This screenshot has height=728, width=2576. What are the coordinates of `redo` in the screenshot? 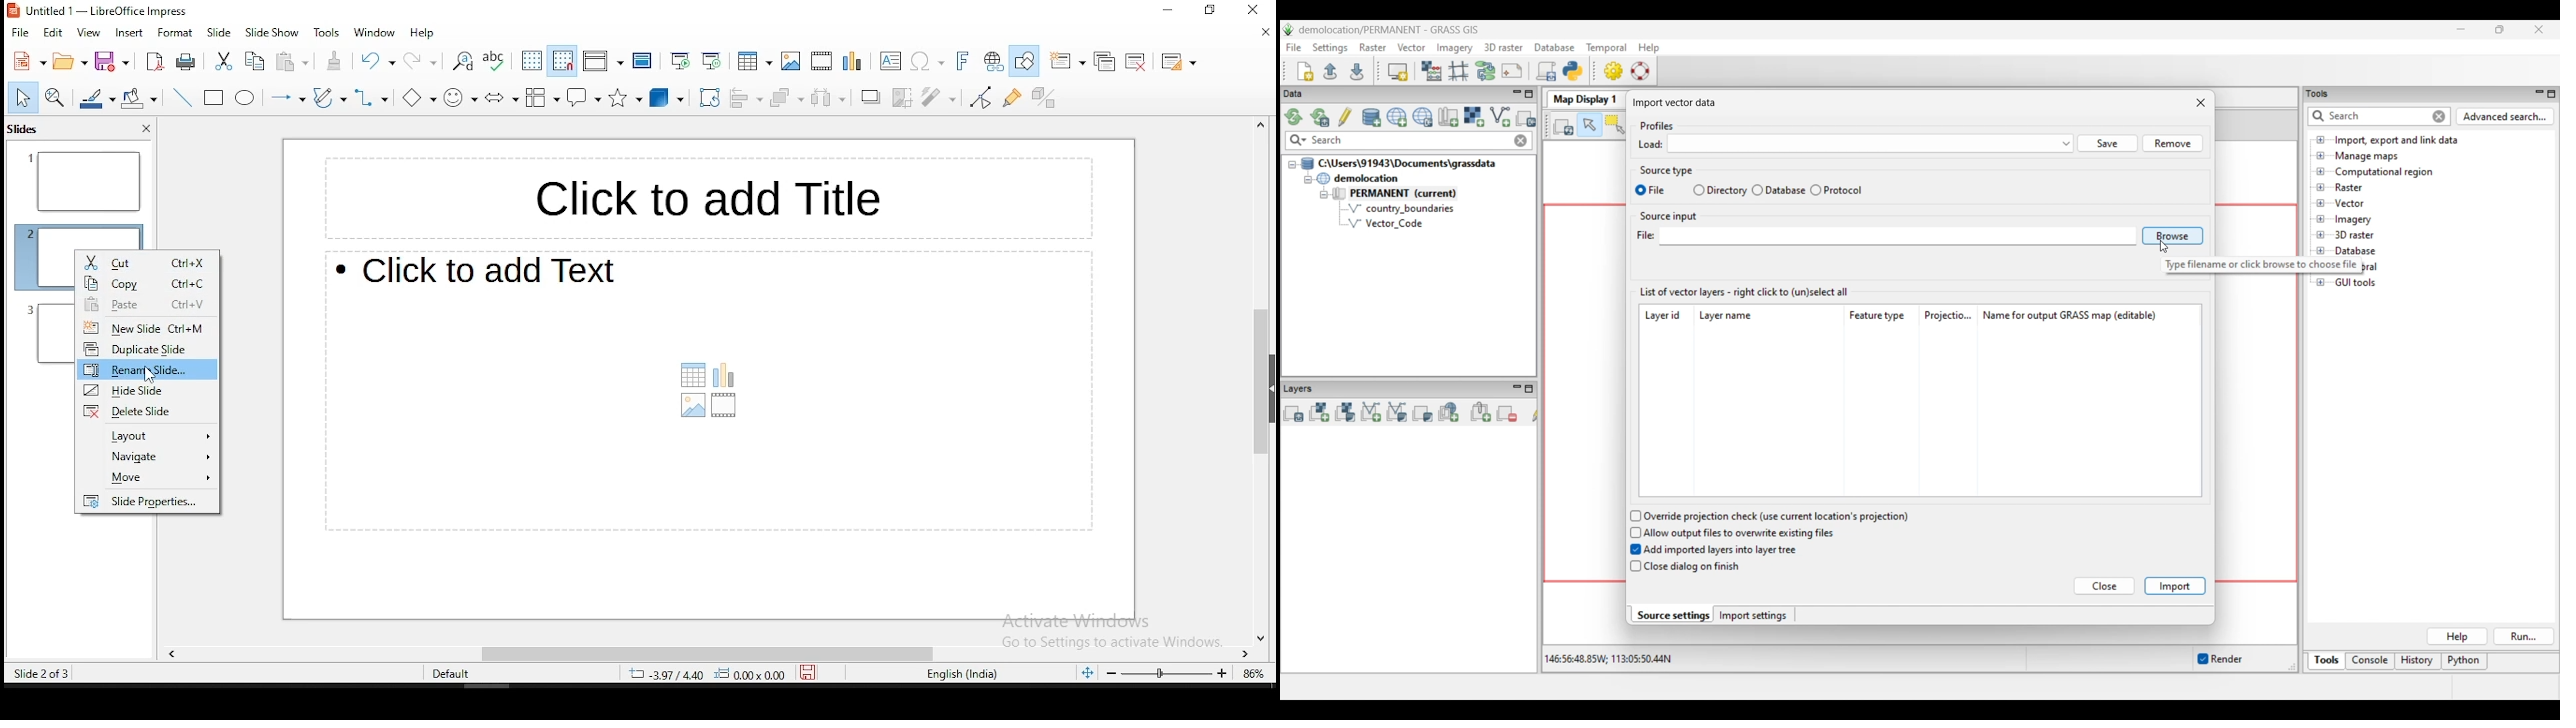 It's located at (421, 59).